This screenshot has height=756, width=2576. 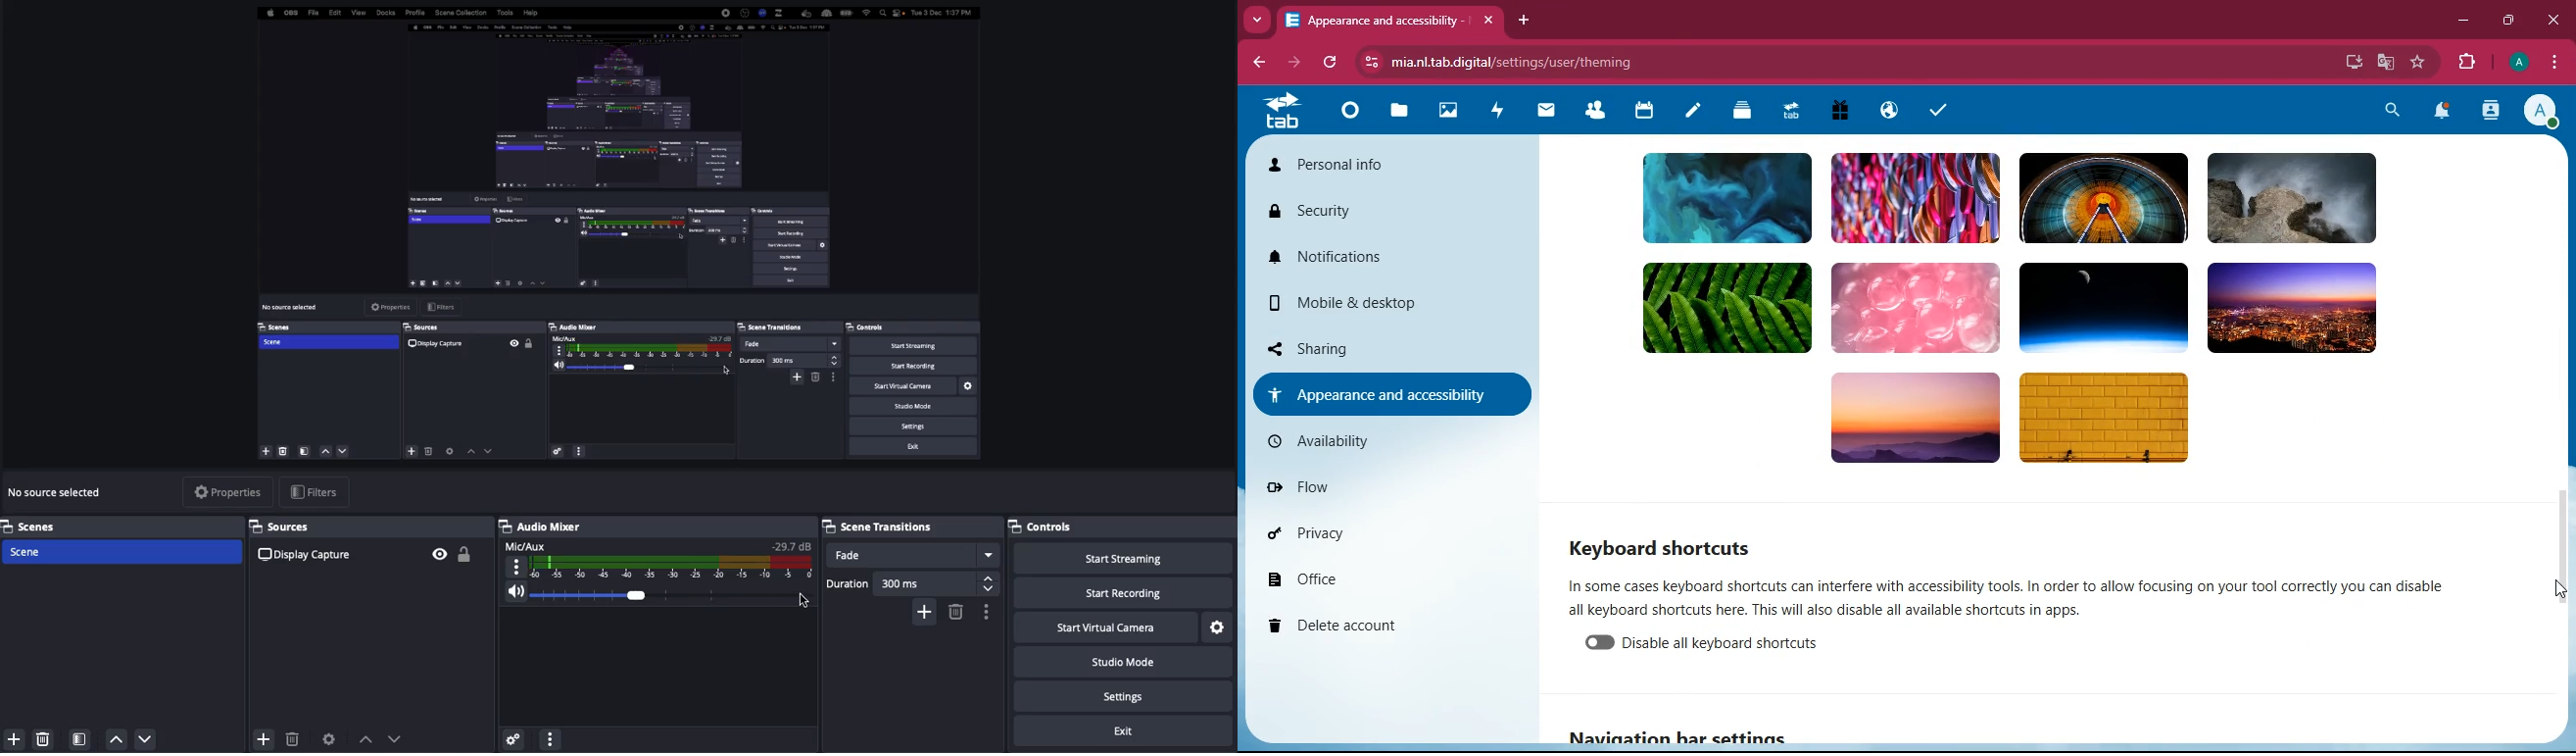 I want to click on description, so click(x=2031, y=597).